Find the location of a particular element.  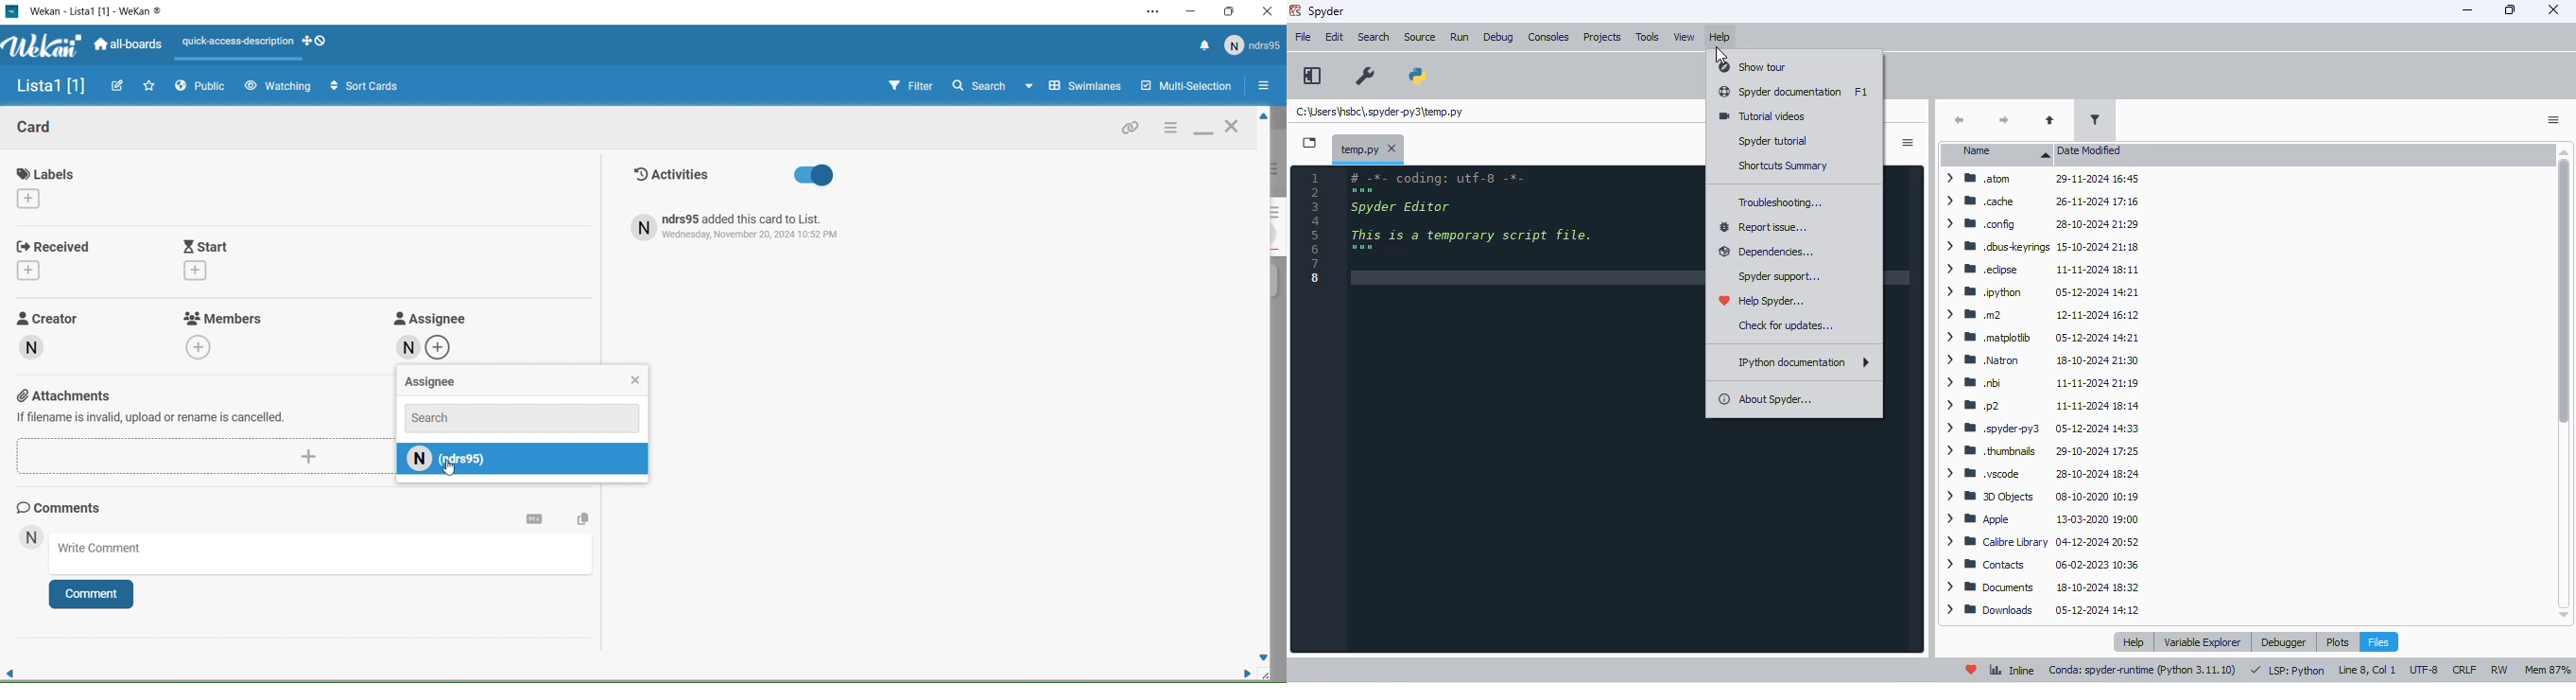

dependencies is located at coordinates (1765, 253).